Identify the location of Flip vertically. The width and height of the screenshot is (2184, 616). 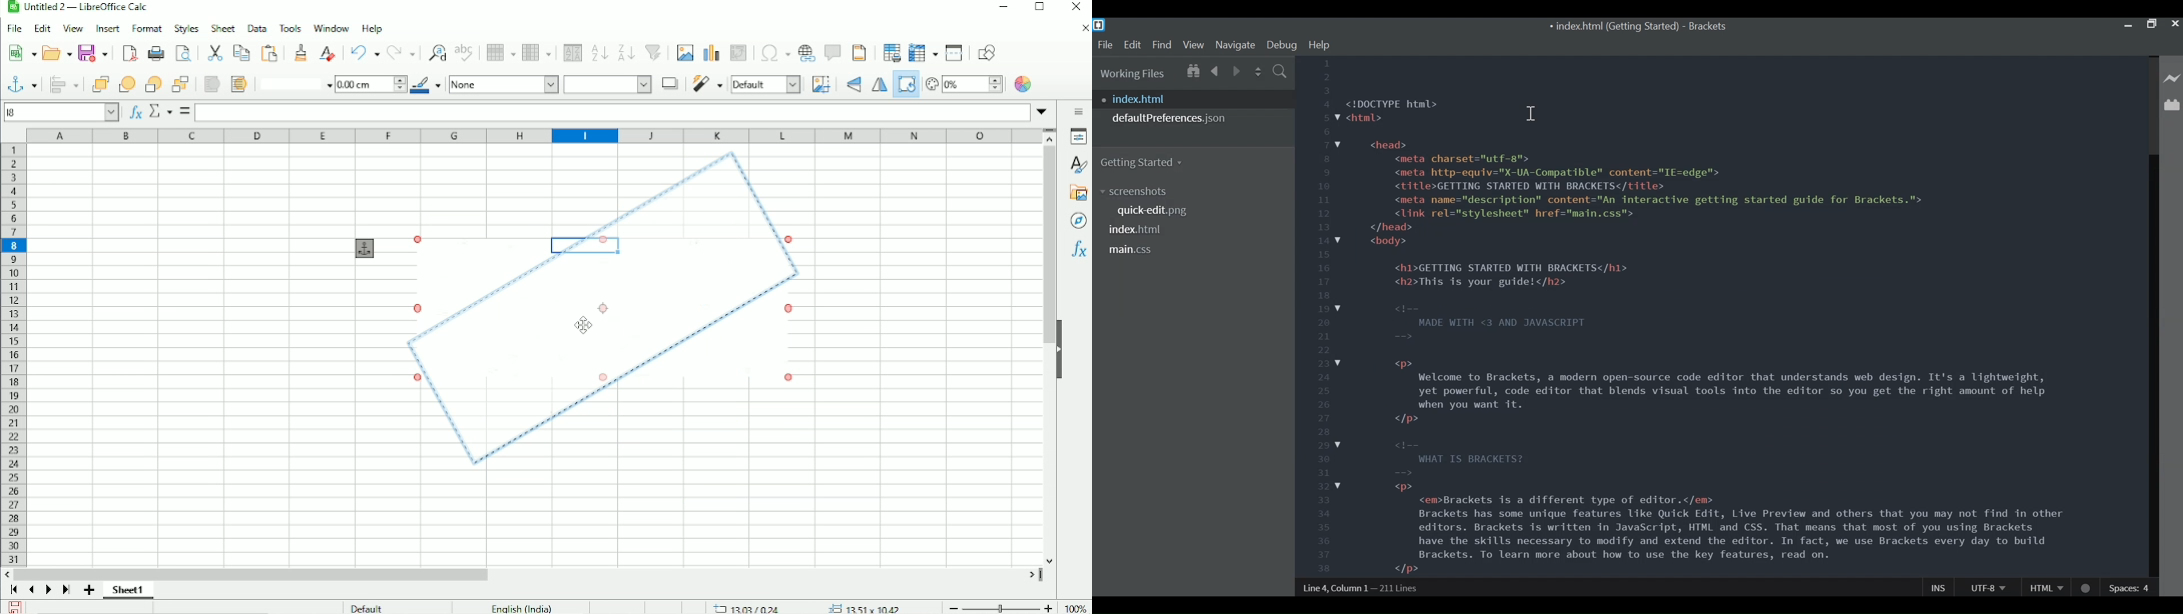
(854, 85).